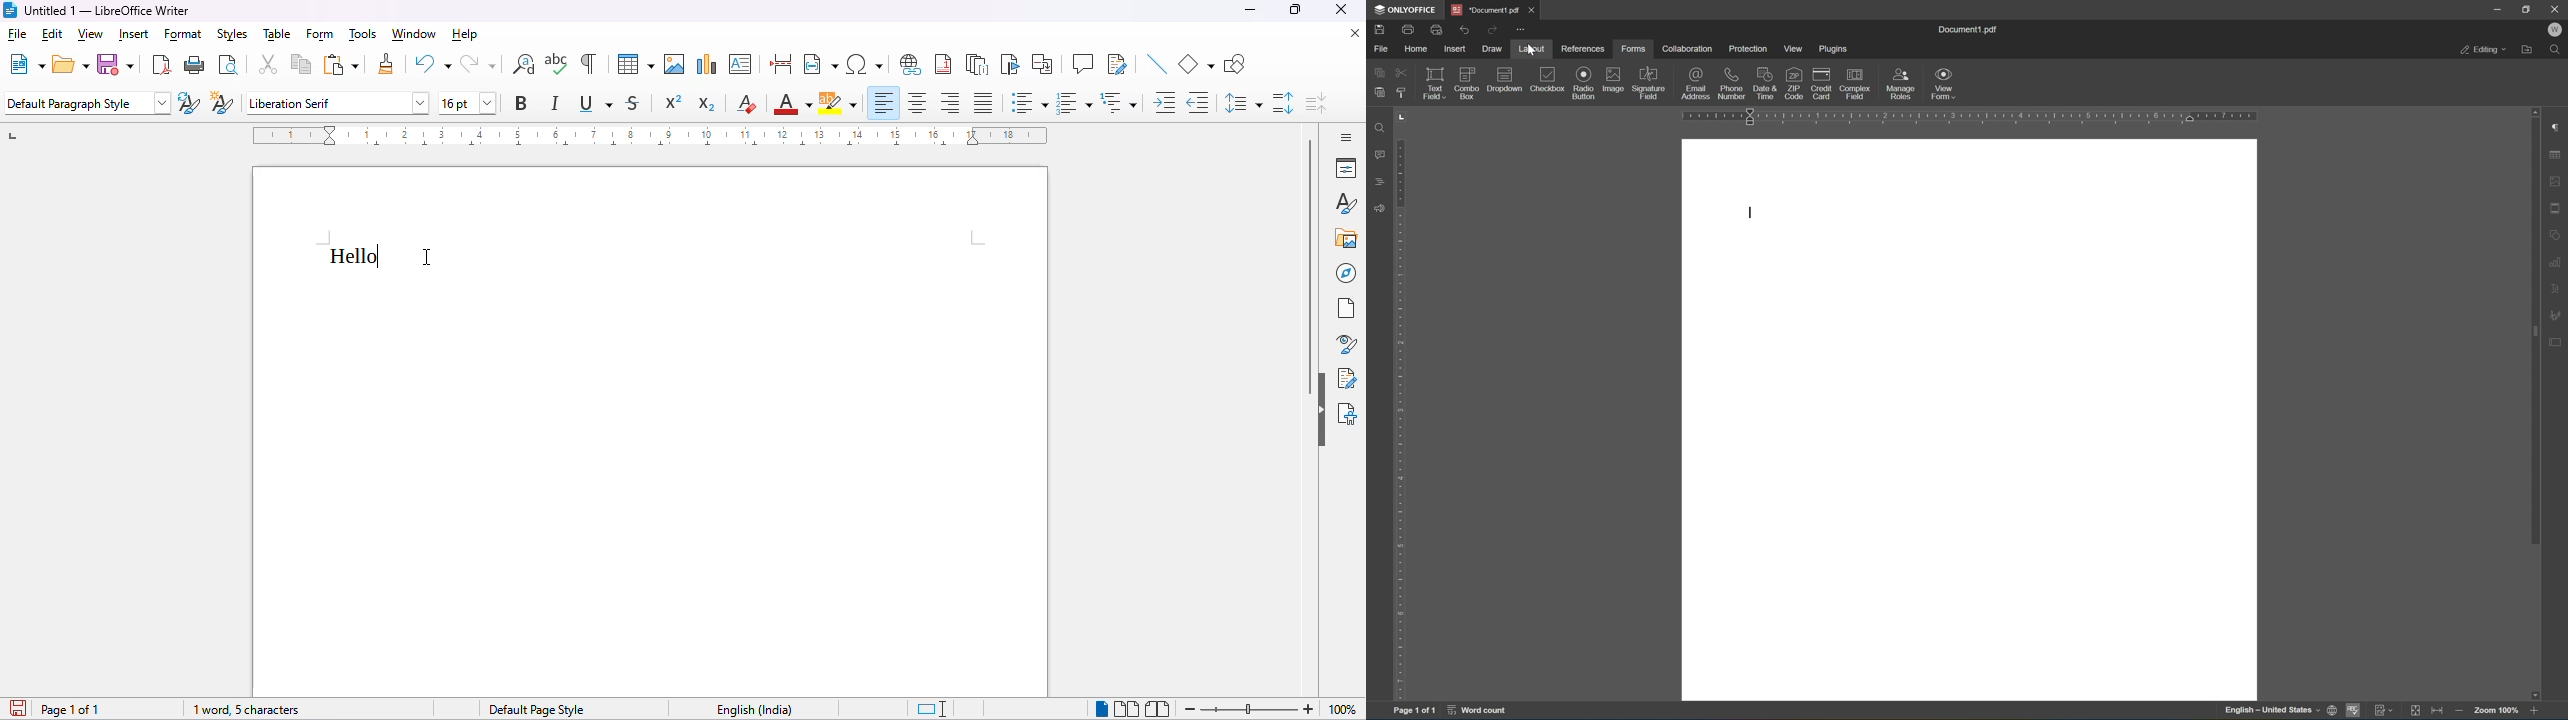 The image size is (2576, 728). I want to click on align center, so click(918, 104).